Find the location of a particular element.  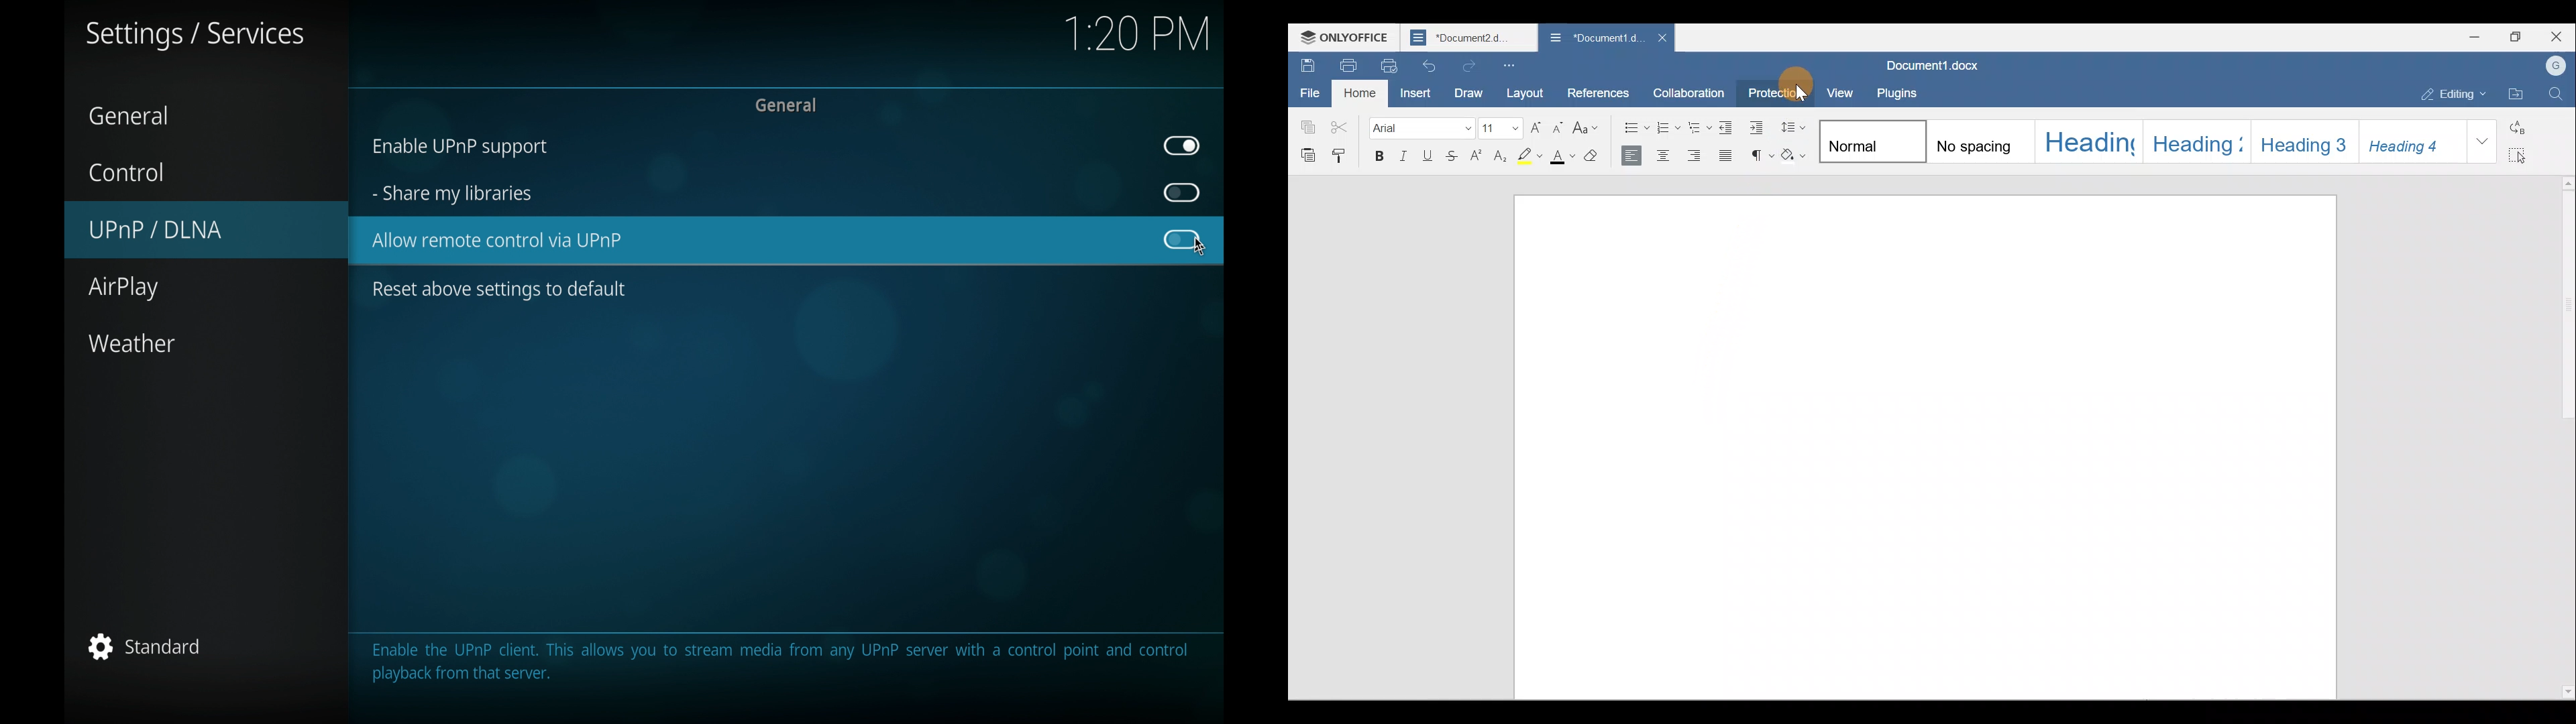

Align center is located at coordinates (1666, 156).